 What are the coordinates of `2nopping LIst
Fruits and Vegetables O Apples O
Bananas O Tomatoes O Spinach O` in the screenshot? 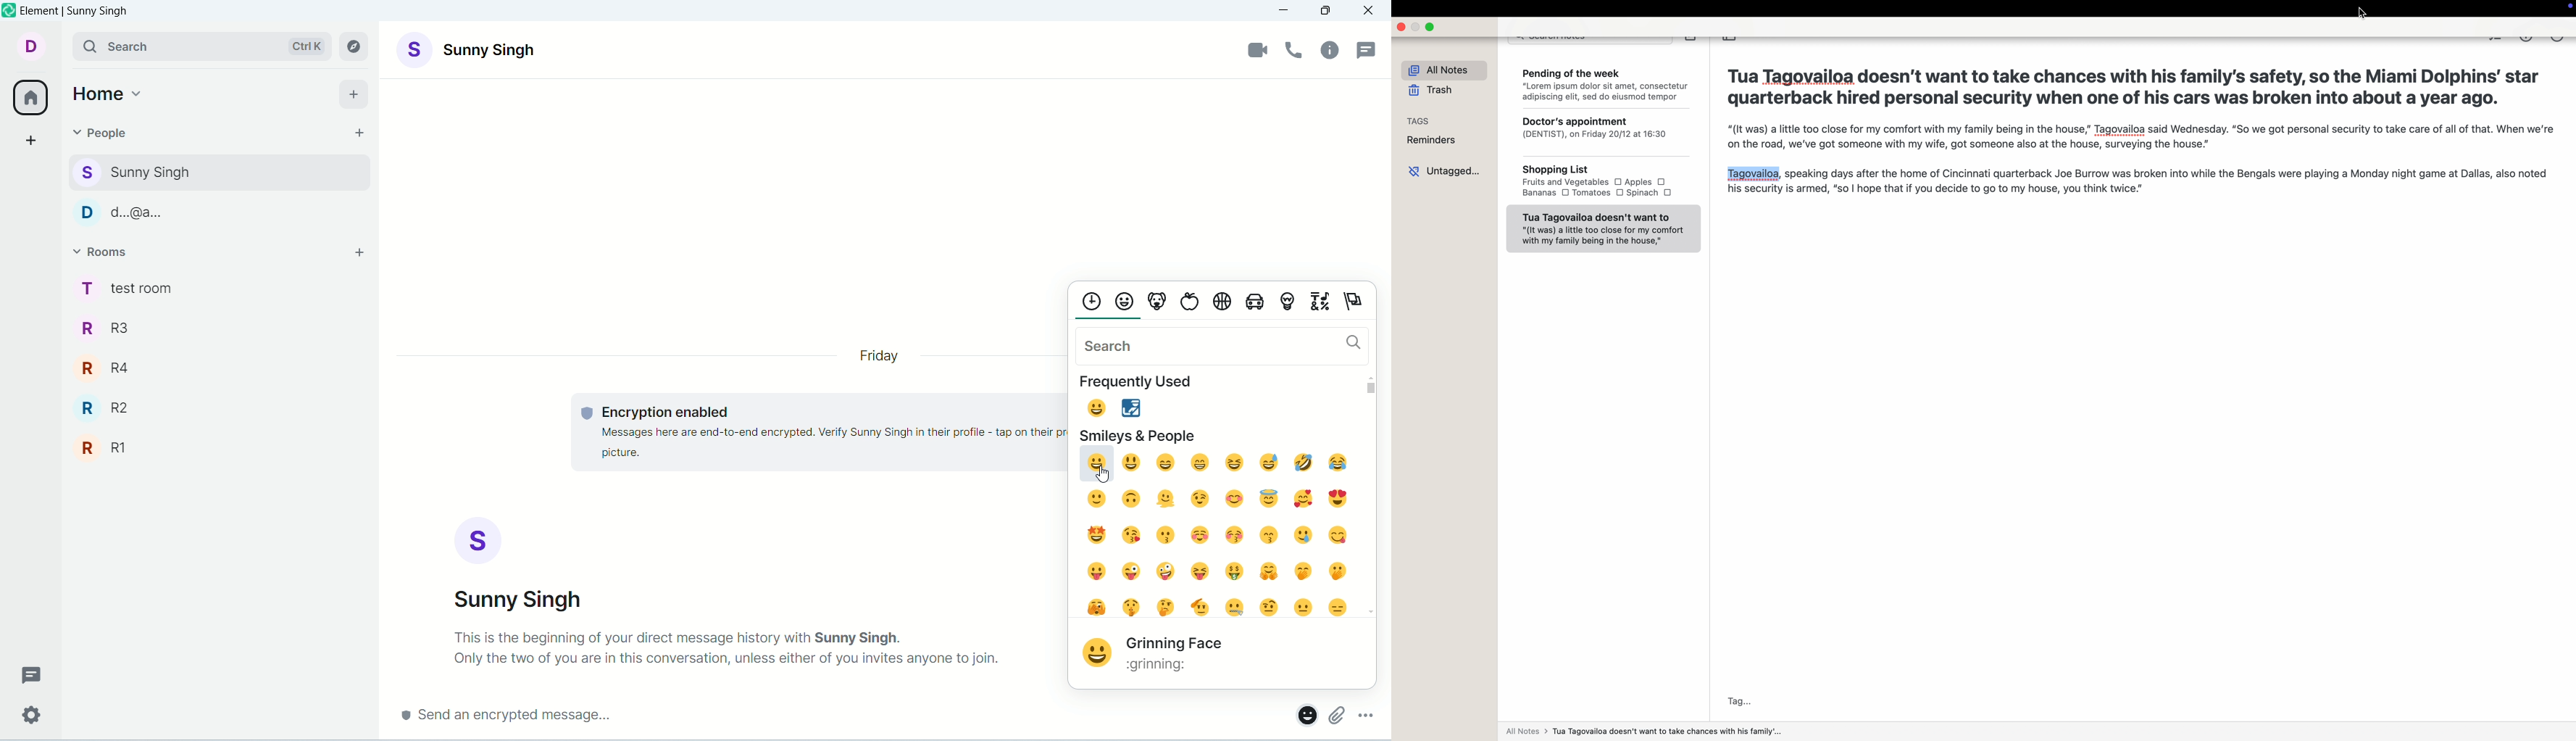 It's located at (1602, 182).